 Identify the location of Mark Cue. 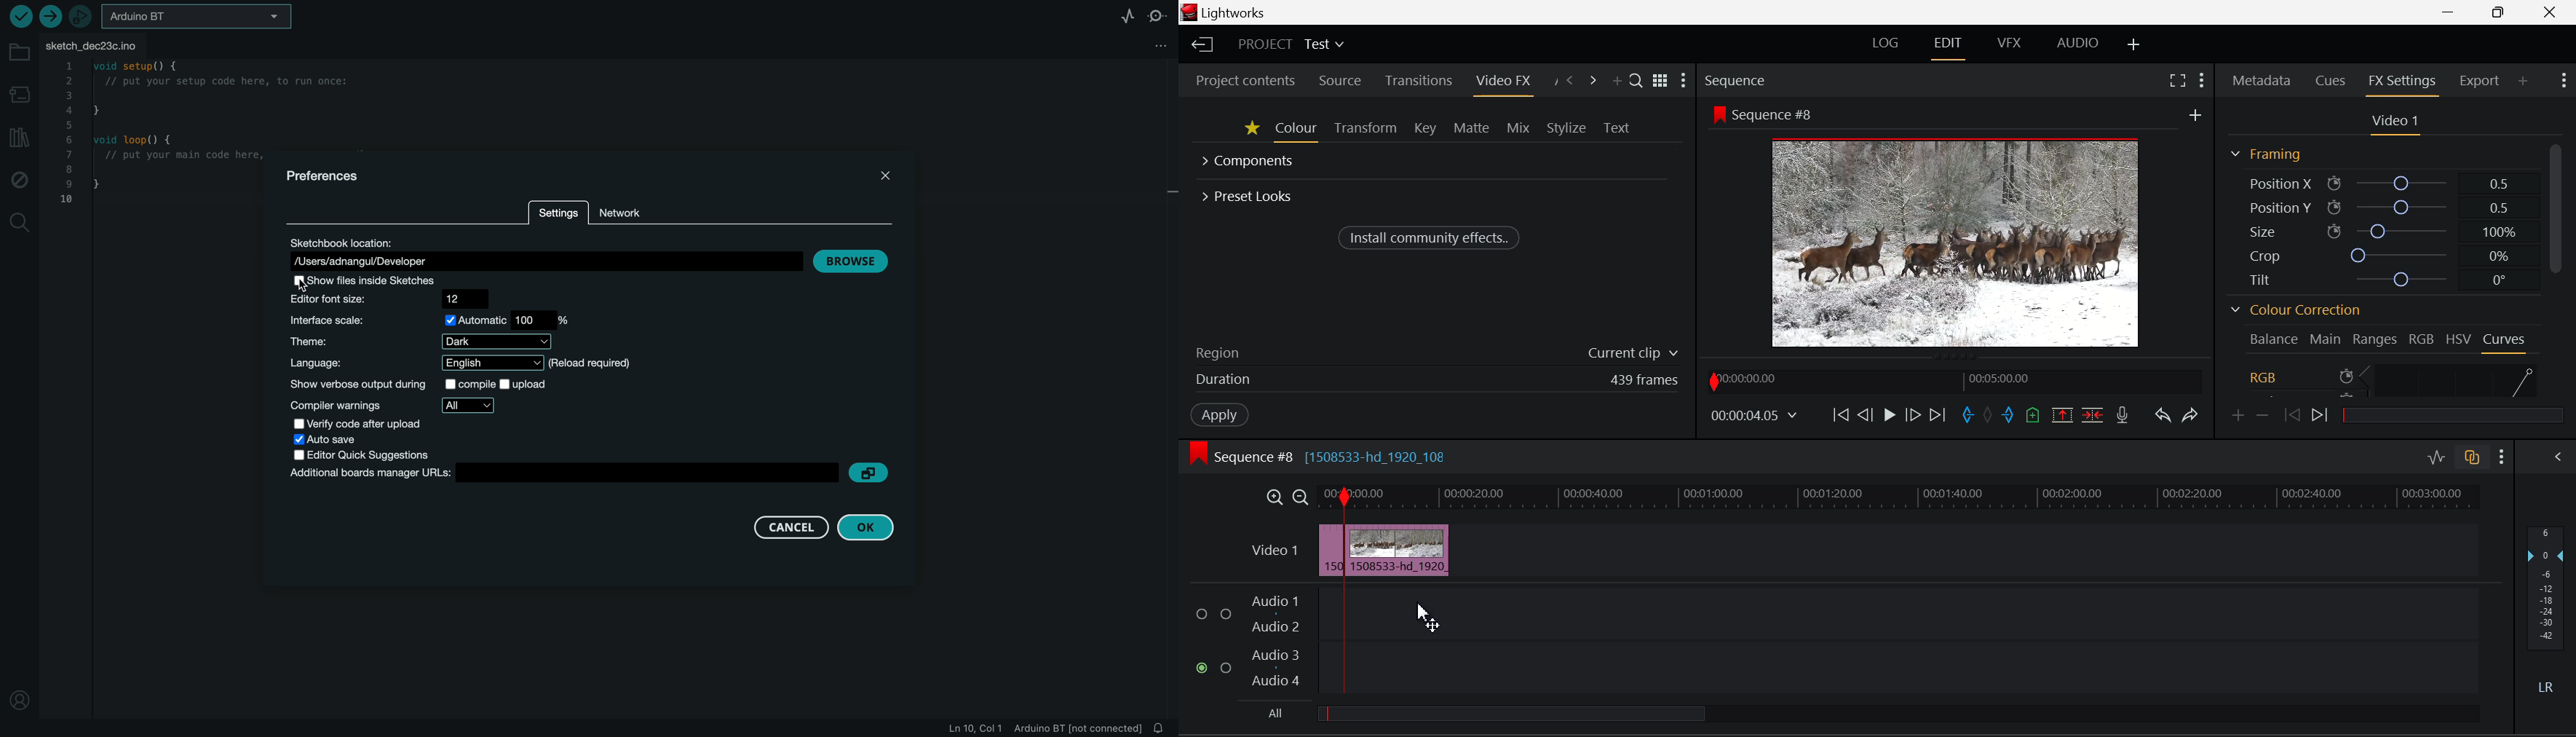
(2031, 417).